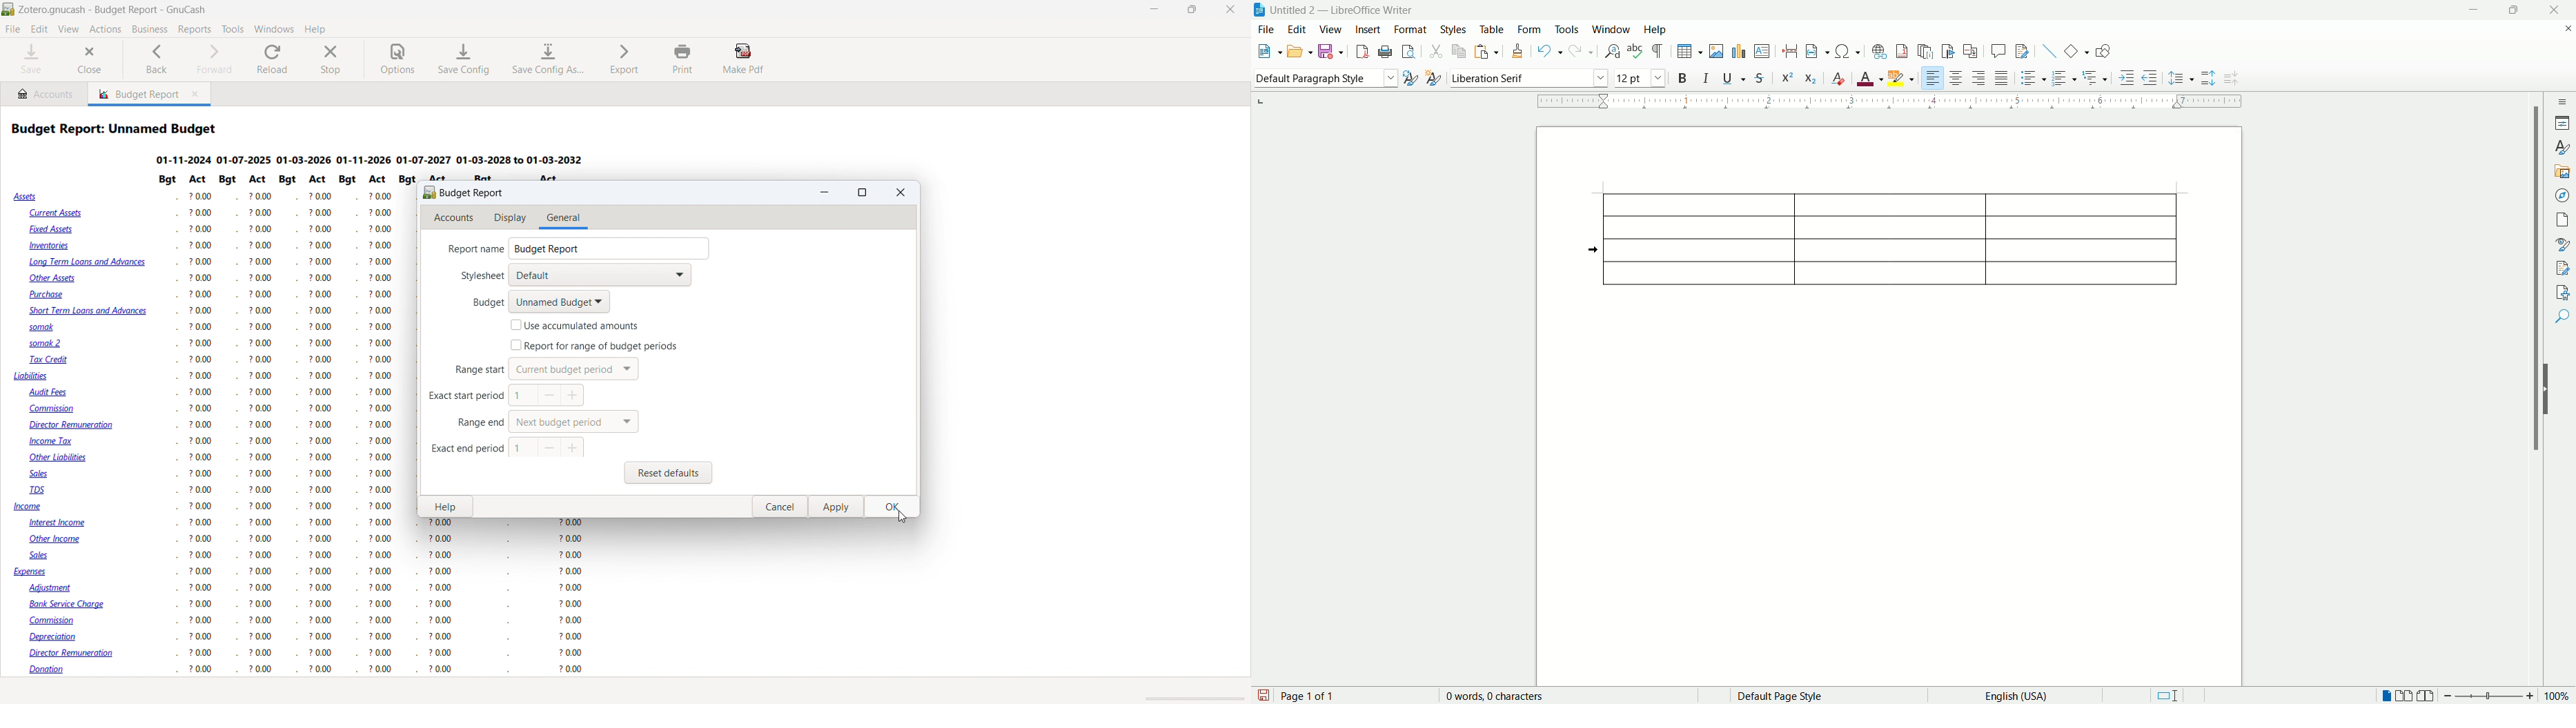 The height and width of the screenshot is (728, 2576). I want to click on Range end, so click(477, 424).